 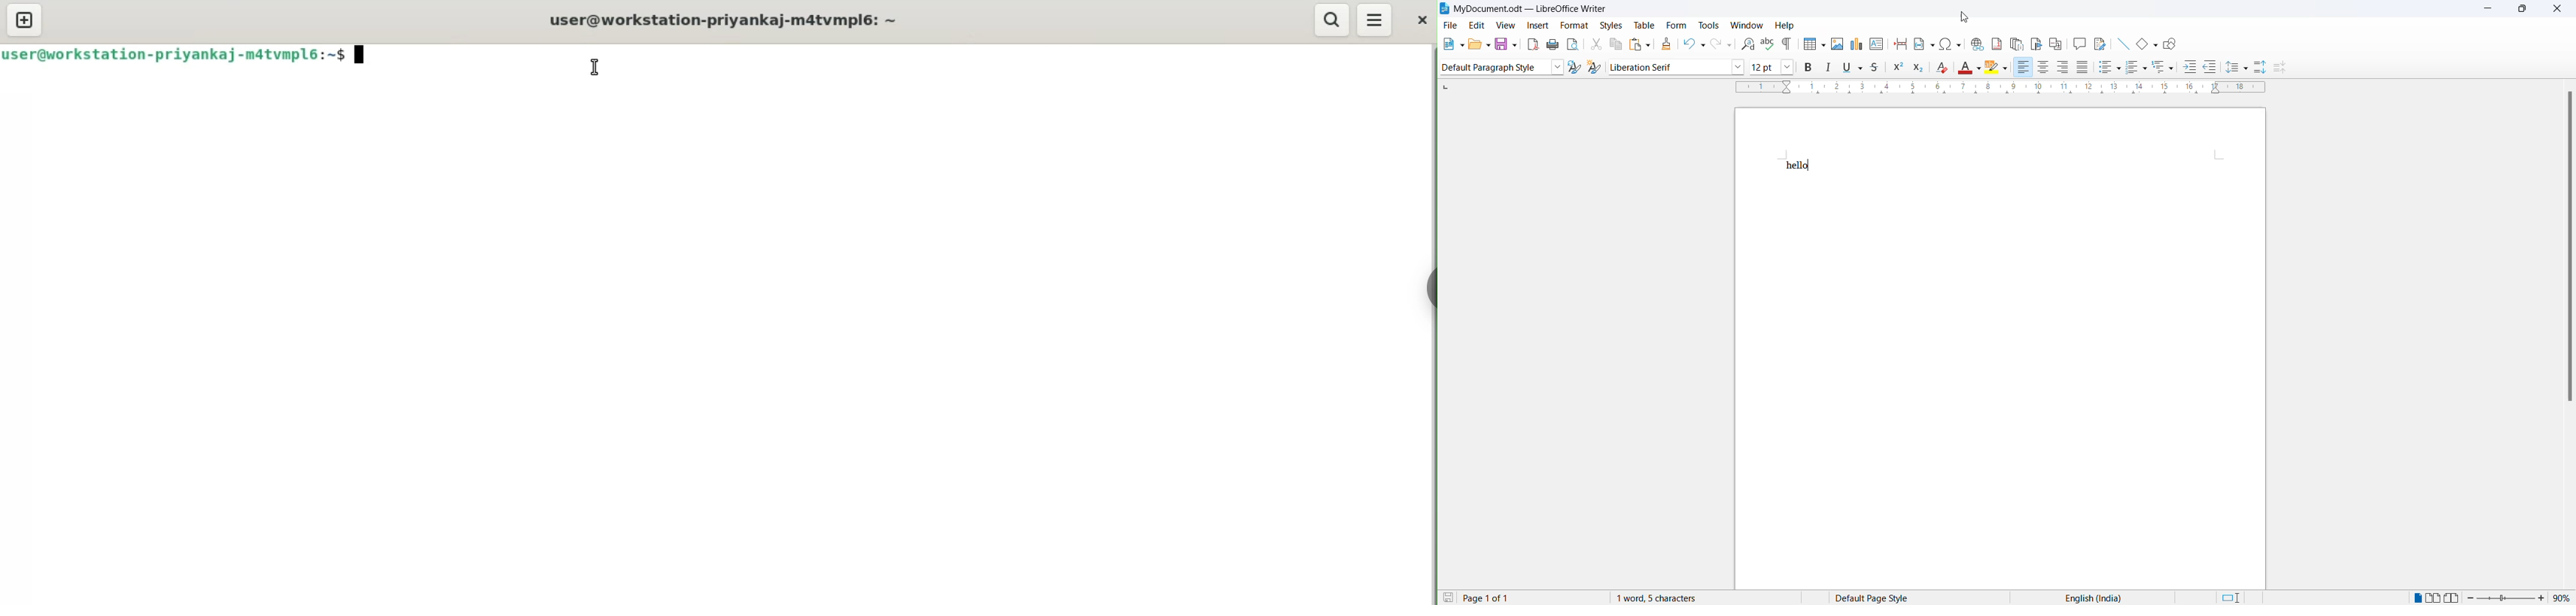 I want to click on Print, so click(x=1552, y=46).